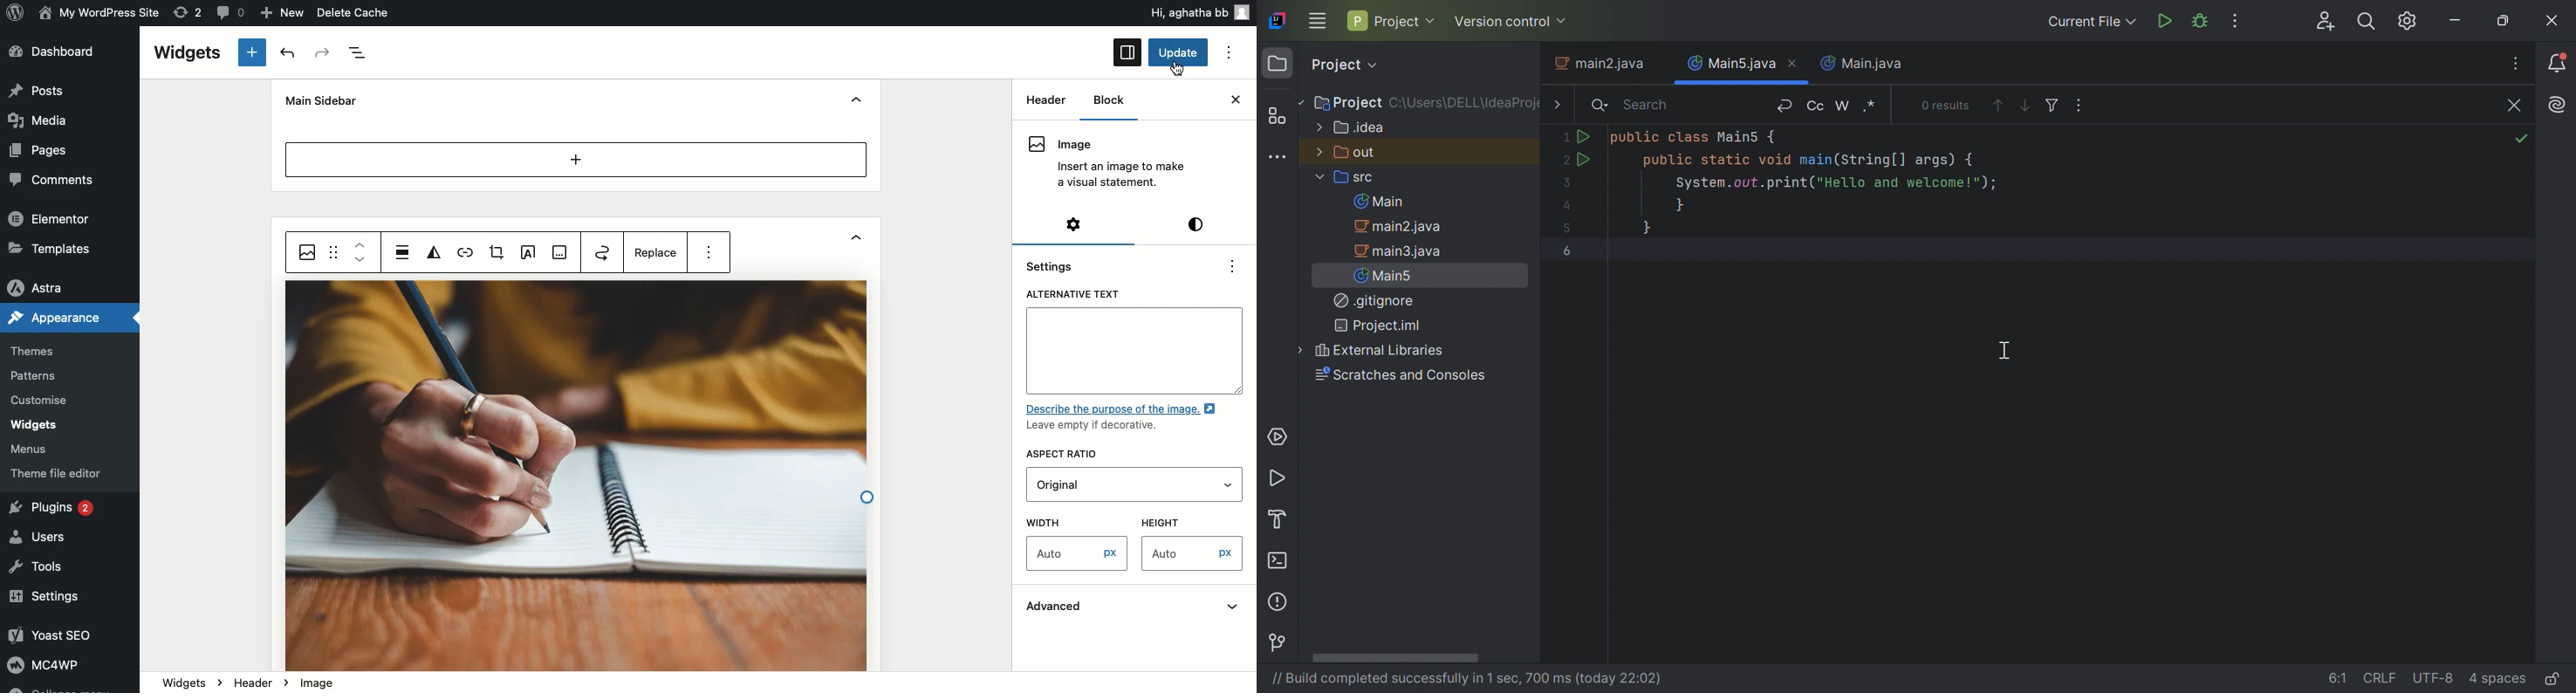 The image size is (2576, 700). I want to click on Align, so click(403, 251).